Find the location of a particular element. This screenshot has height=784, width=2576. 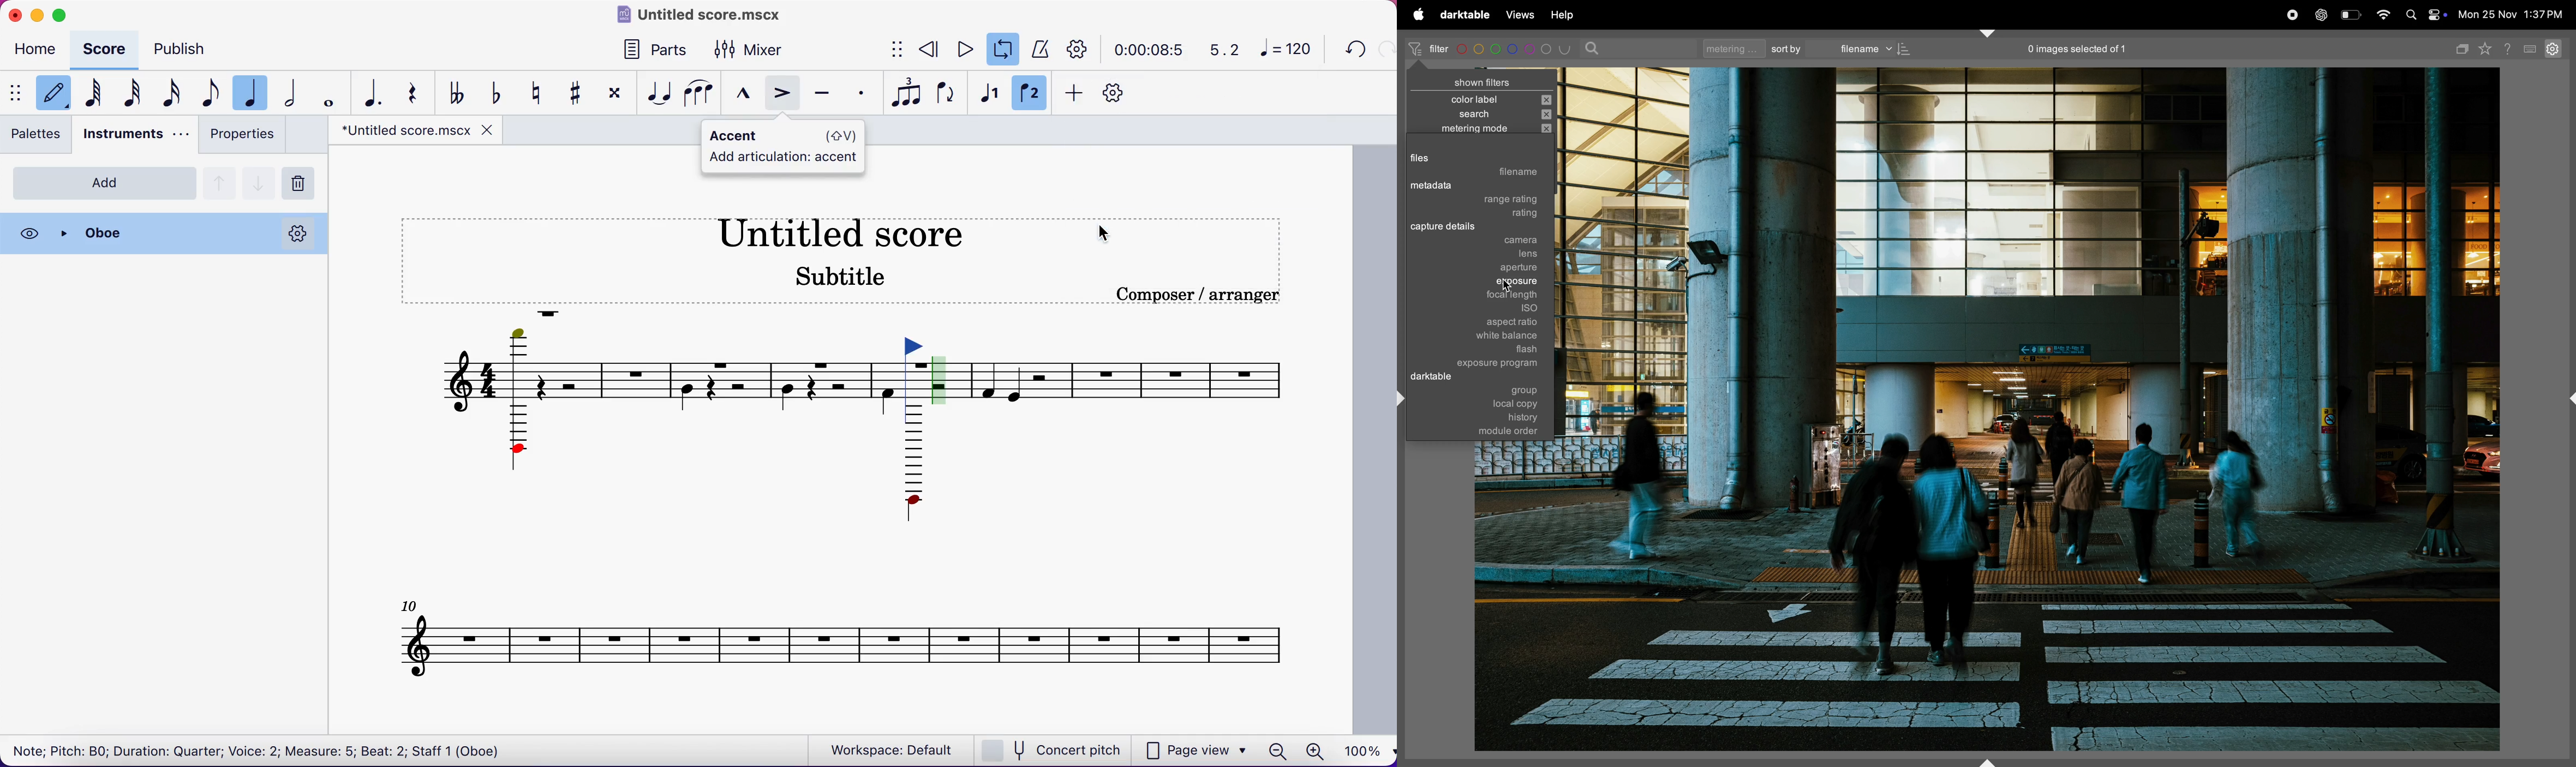

metering is located at coordinates (1731, 48).